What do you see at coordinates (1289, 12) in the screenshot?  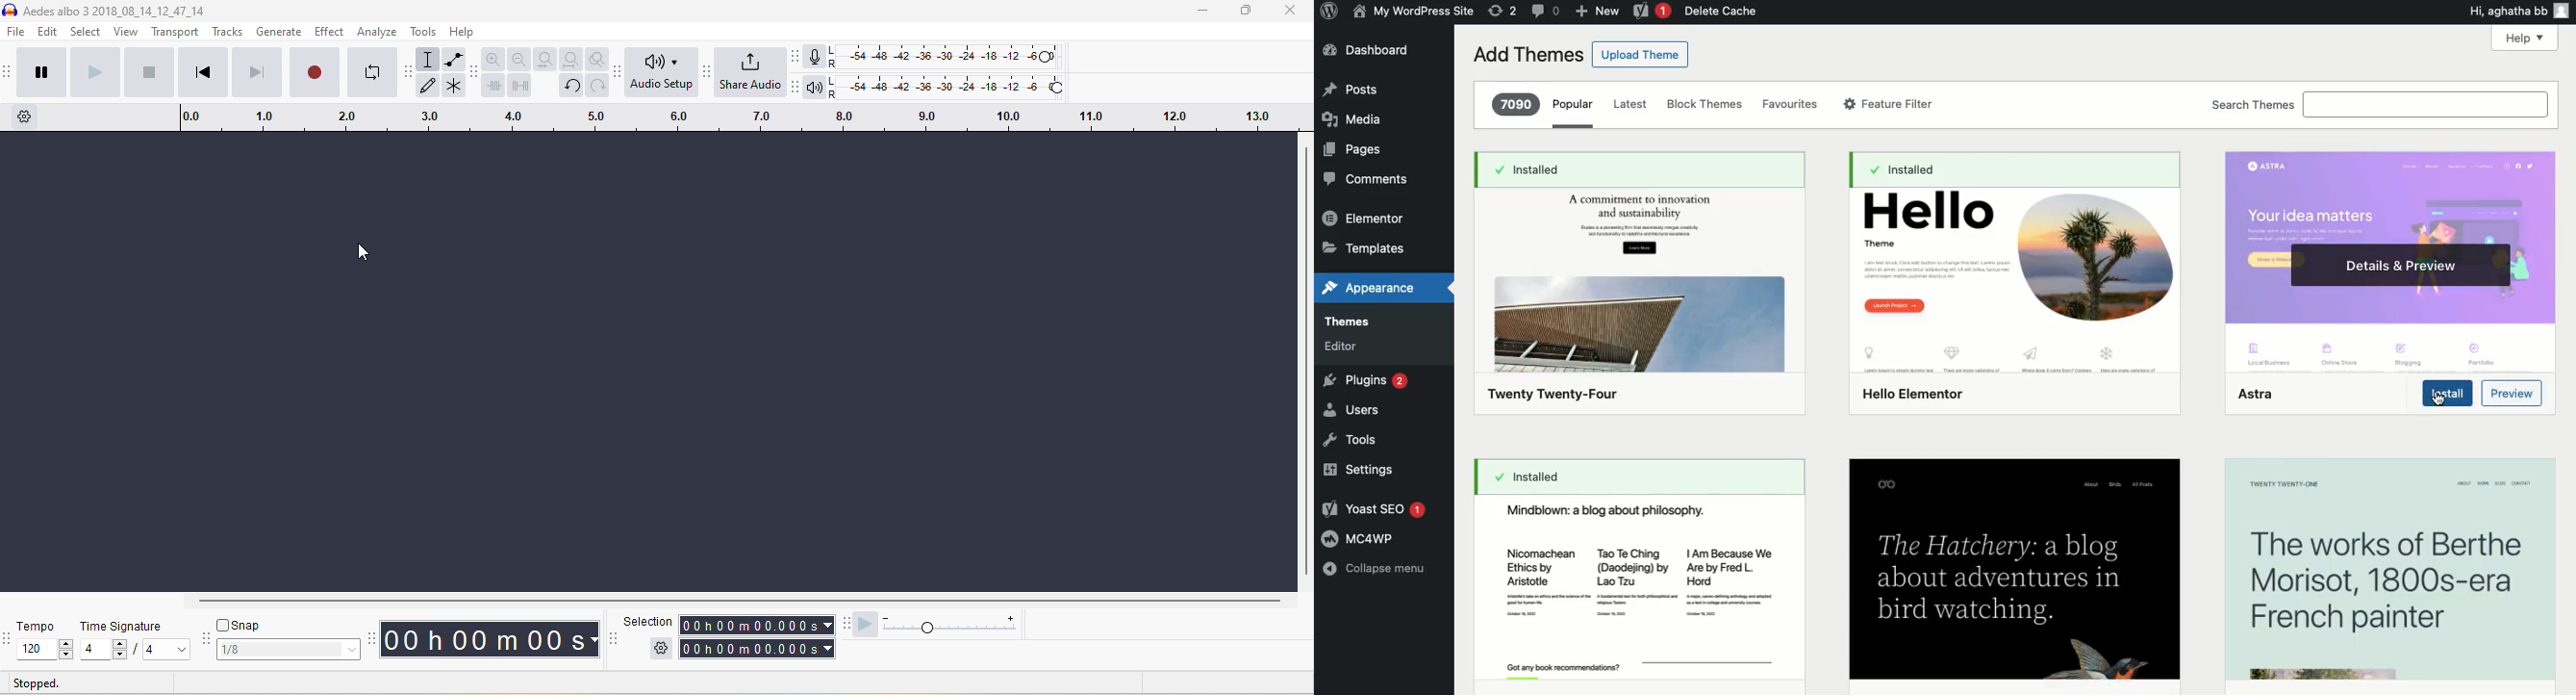 I see `close` at bounding box center [1289, 12].